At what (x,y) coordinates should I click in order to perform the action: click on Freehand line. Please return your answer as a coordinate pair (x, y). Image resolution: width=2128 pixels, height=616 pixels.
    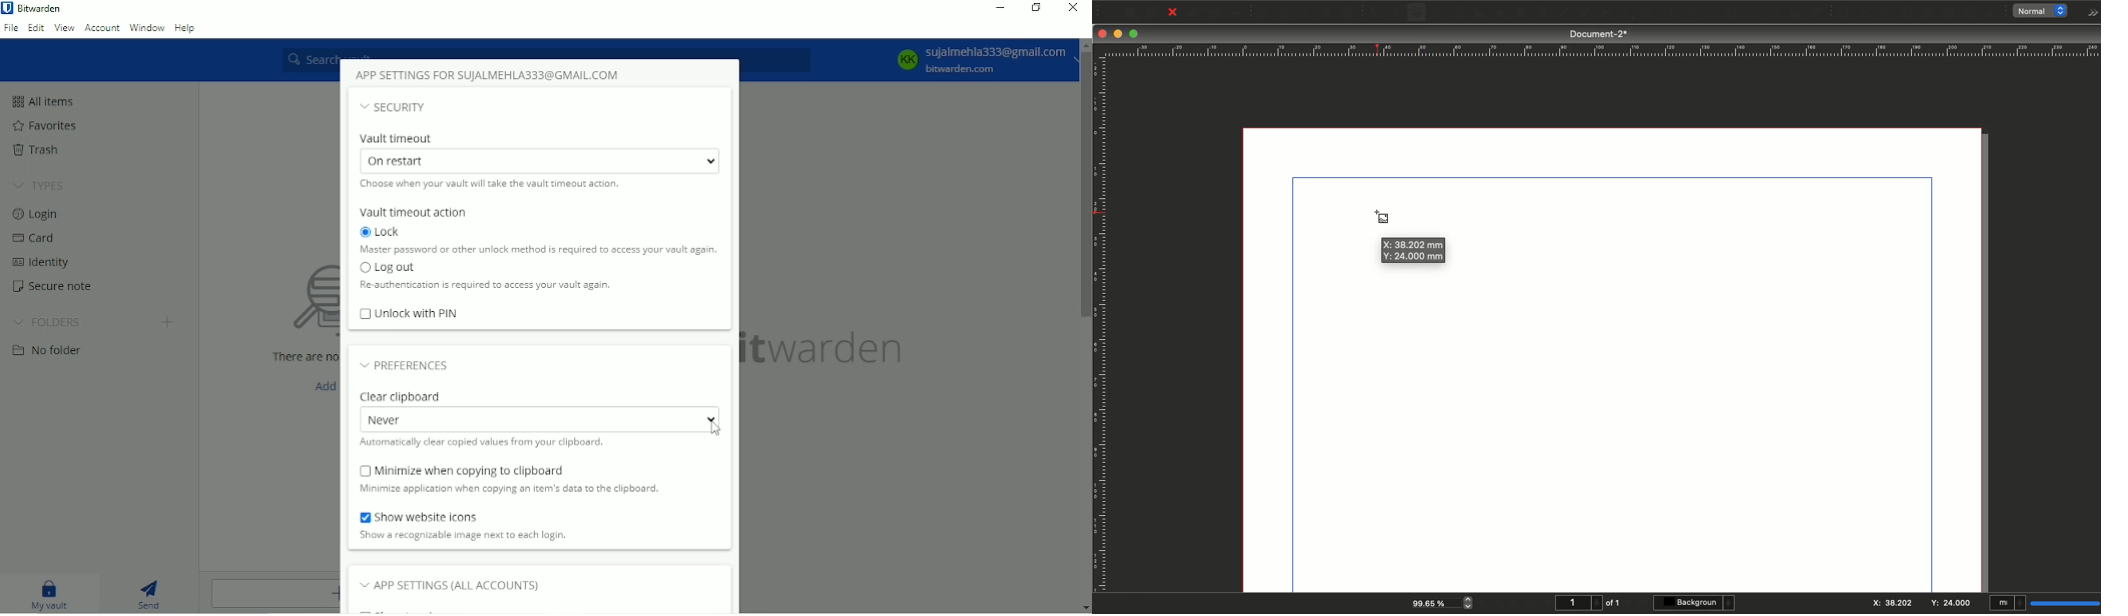
    Looking at the image, I should click on (1602, 13).